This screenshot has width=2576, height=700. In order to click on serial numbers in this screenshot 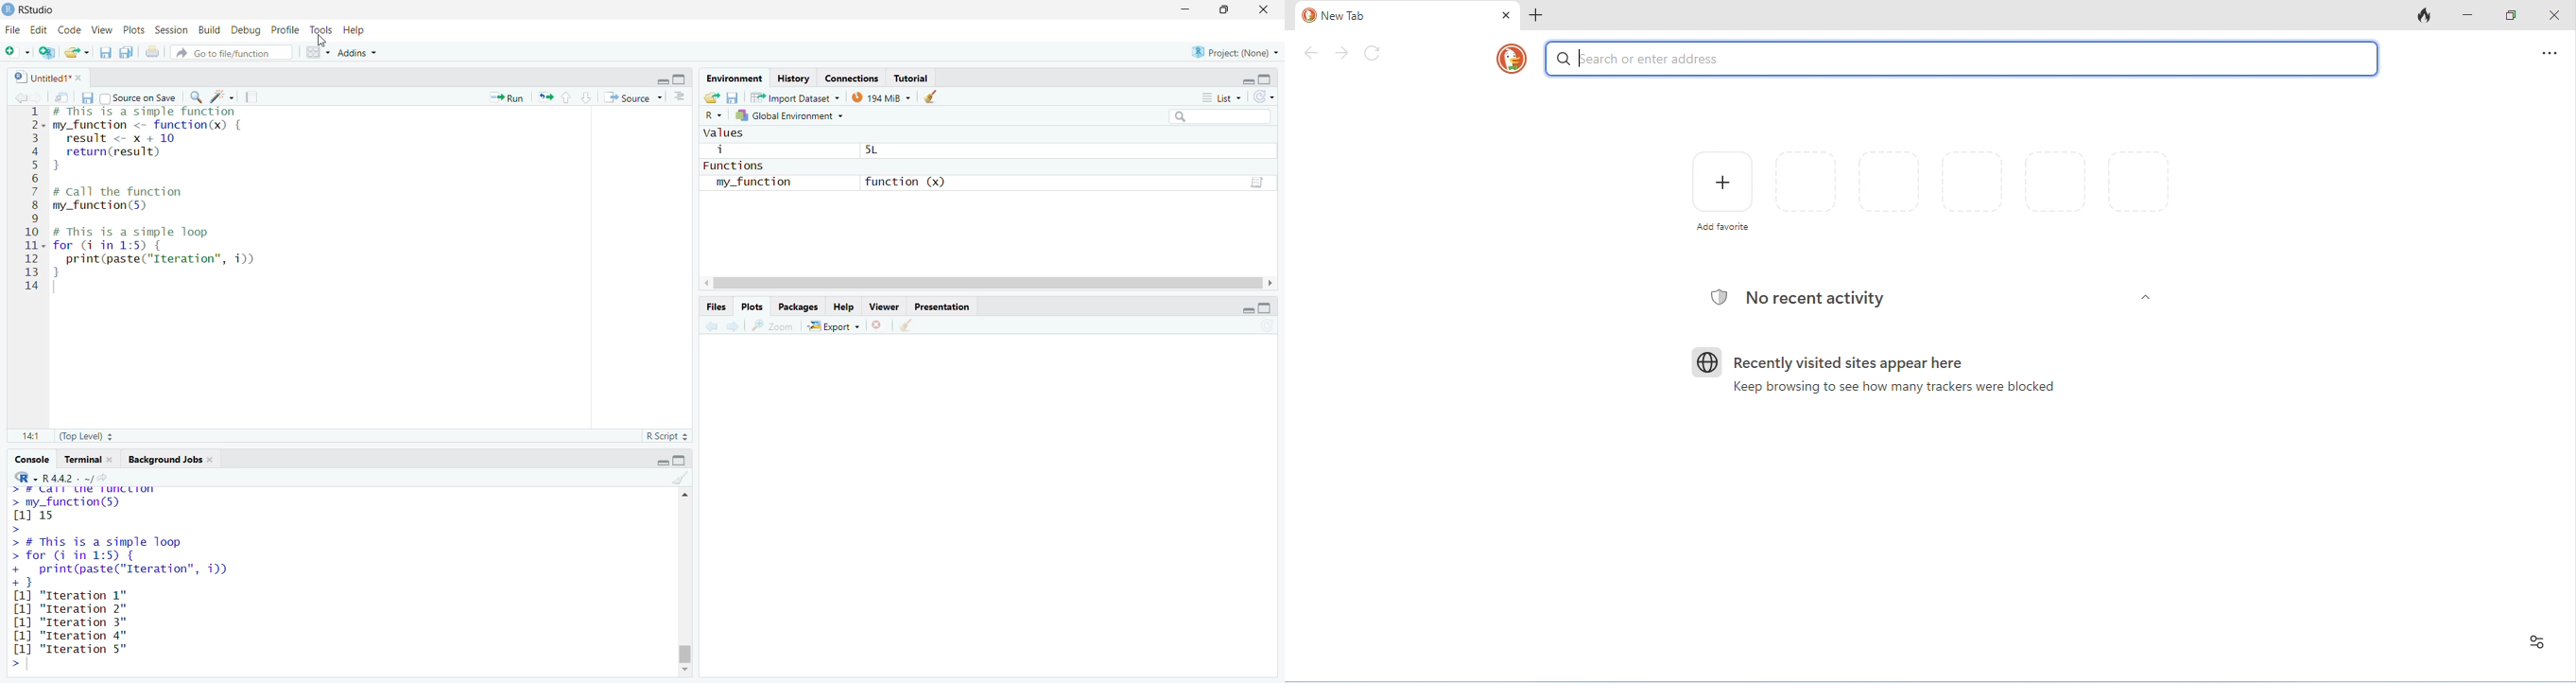, I will do `click(32, 202)`.